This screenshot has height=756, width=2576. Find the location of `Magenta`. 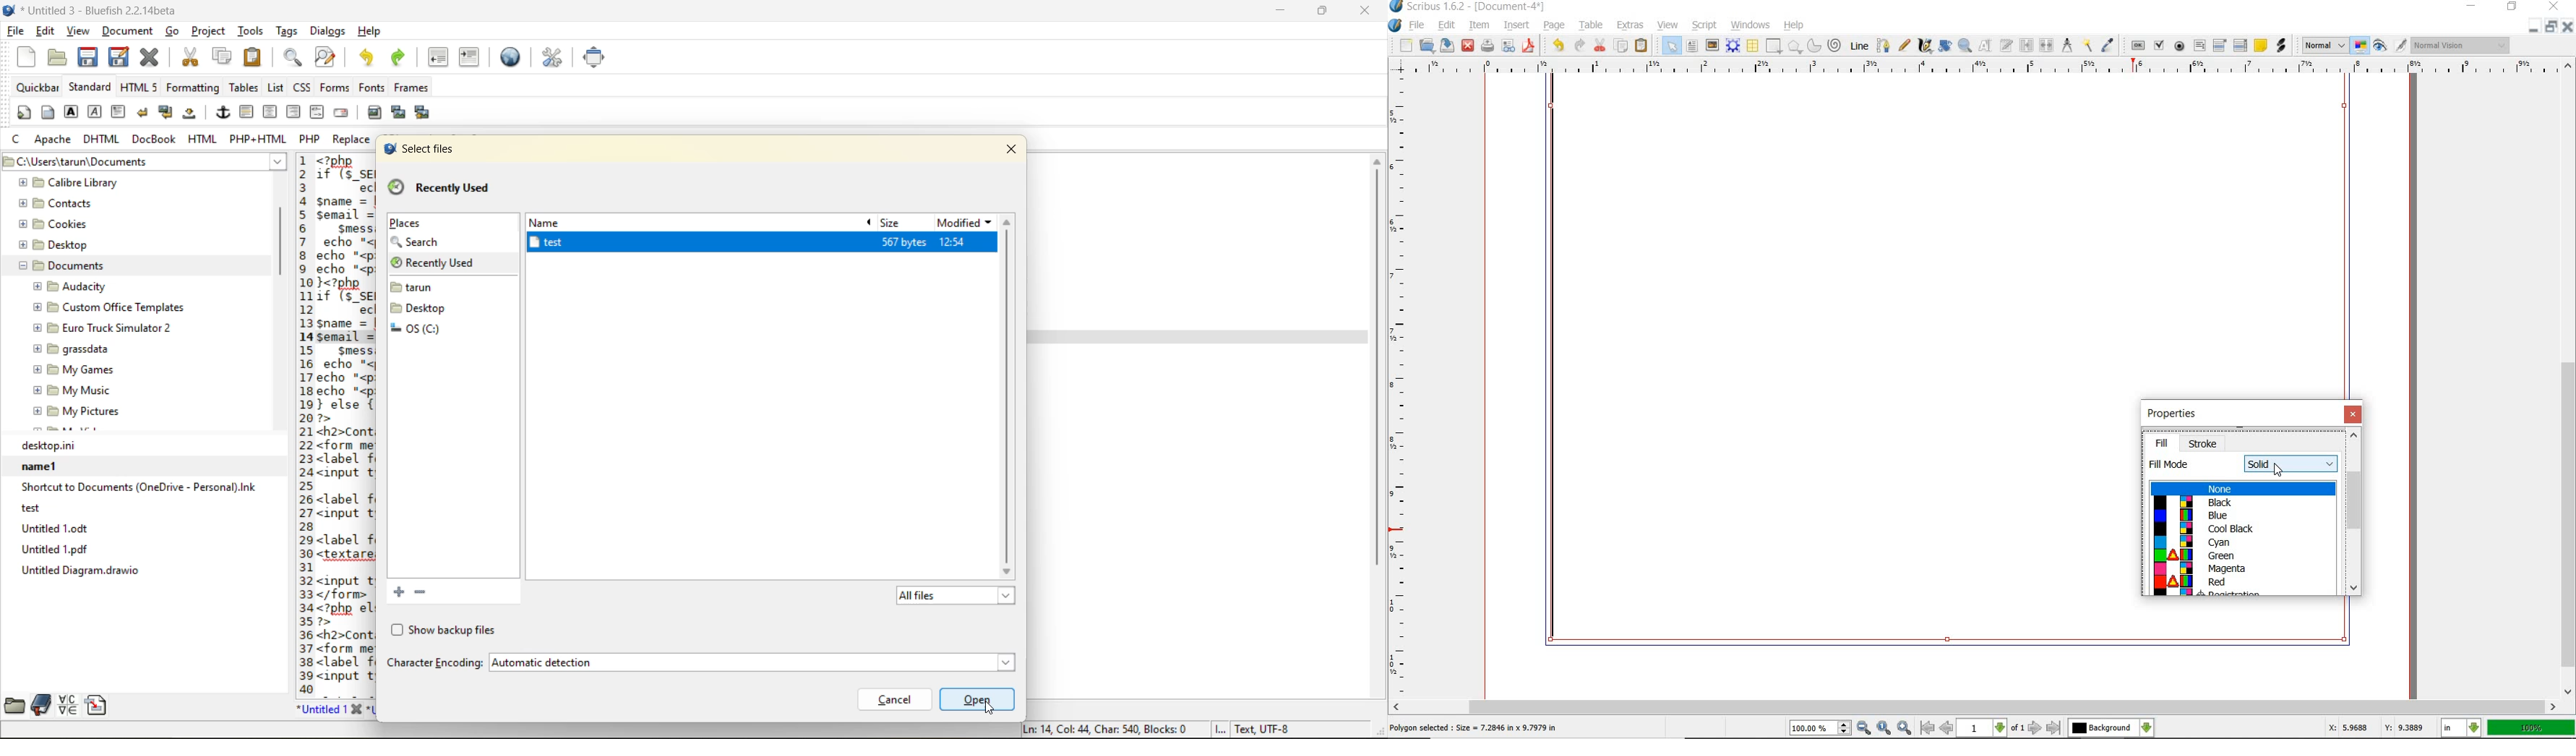

Magenta is located at coordinates (2240, 570).